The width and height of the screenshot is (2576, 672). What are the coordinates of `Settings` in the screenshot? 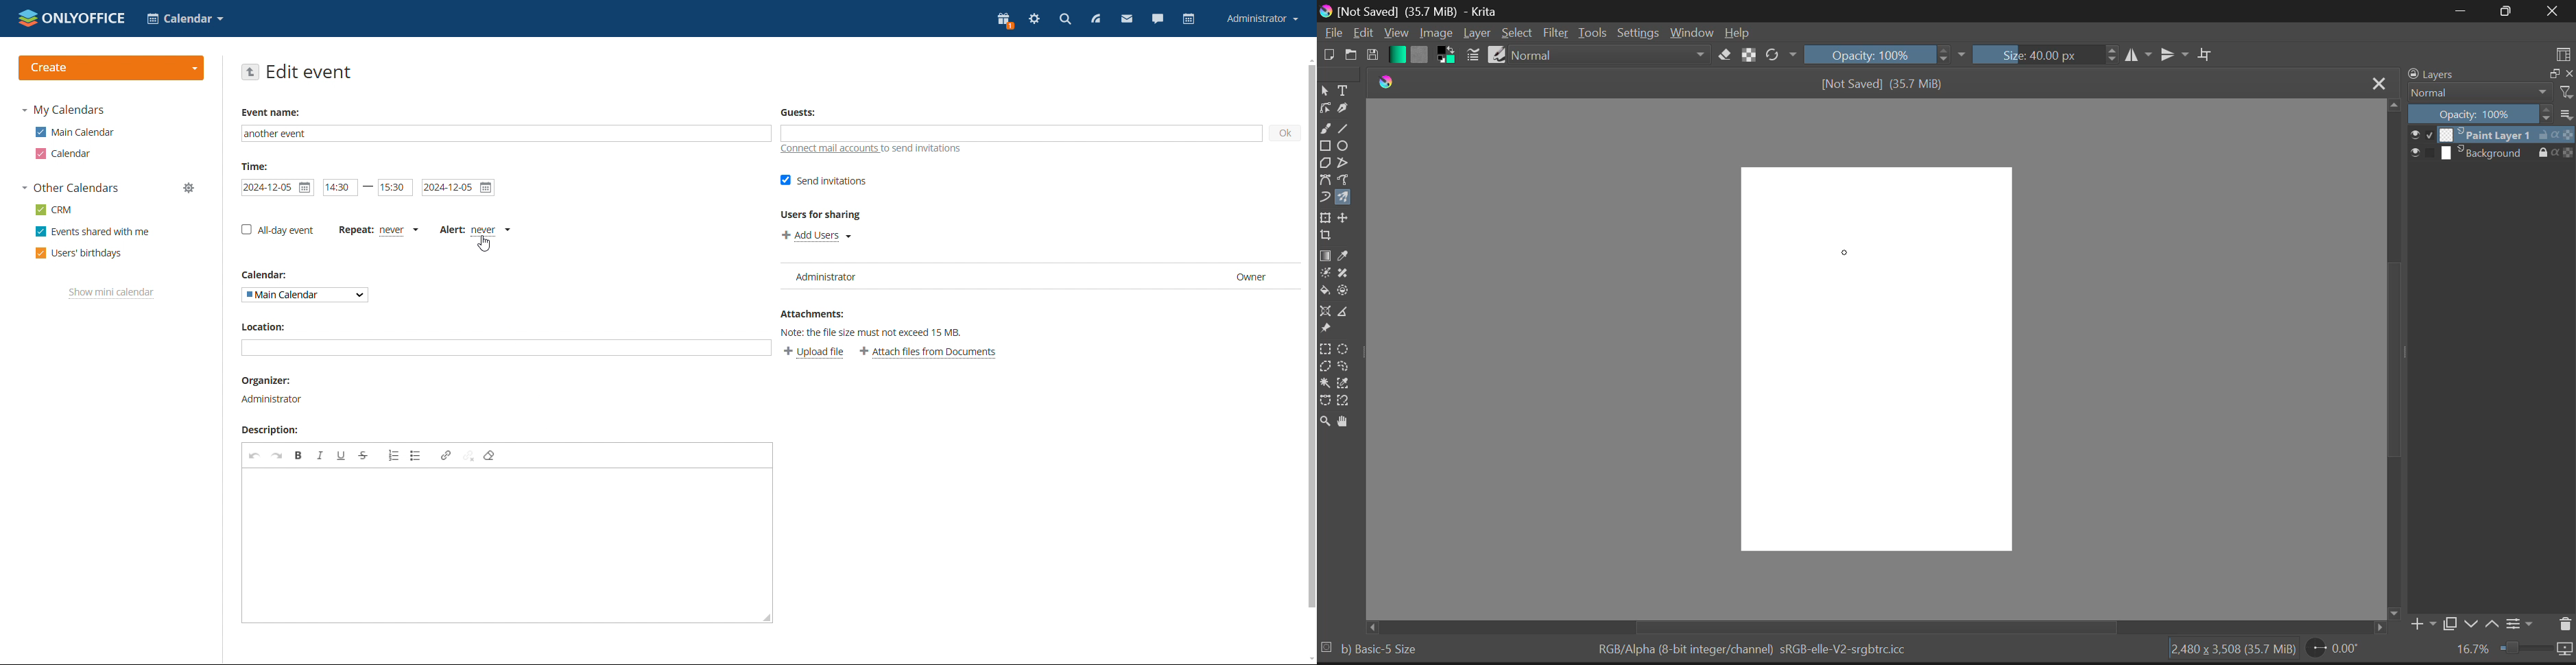 It's located at (1639, 33).